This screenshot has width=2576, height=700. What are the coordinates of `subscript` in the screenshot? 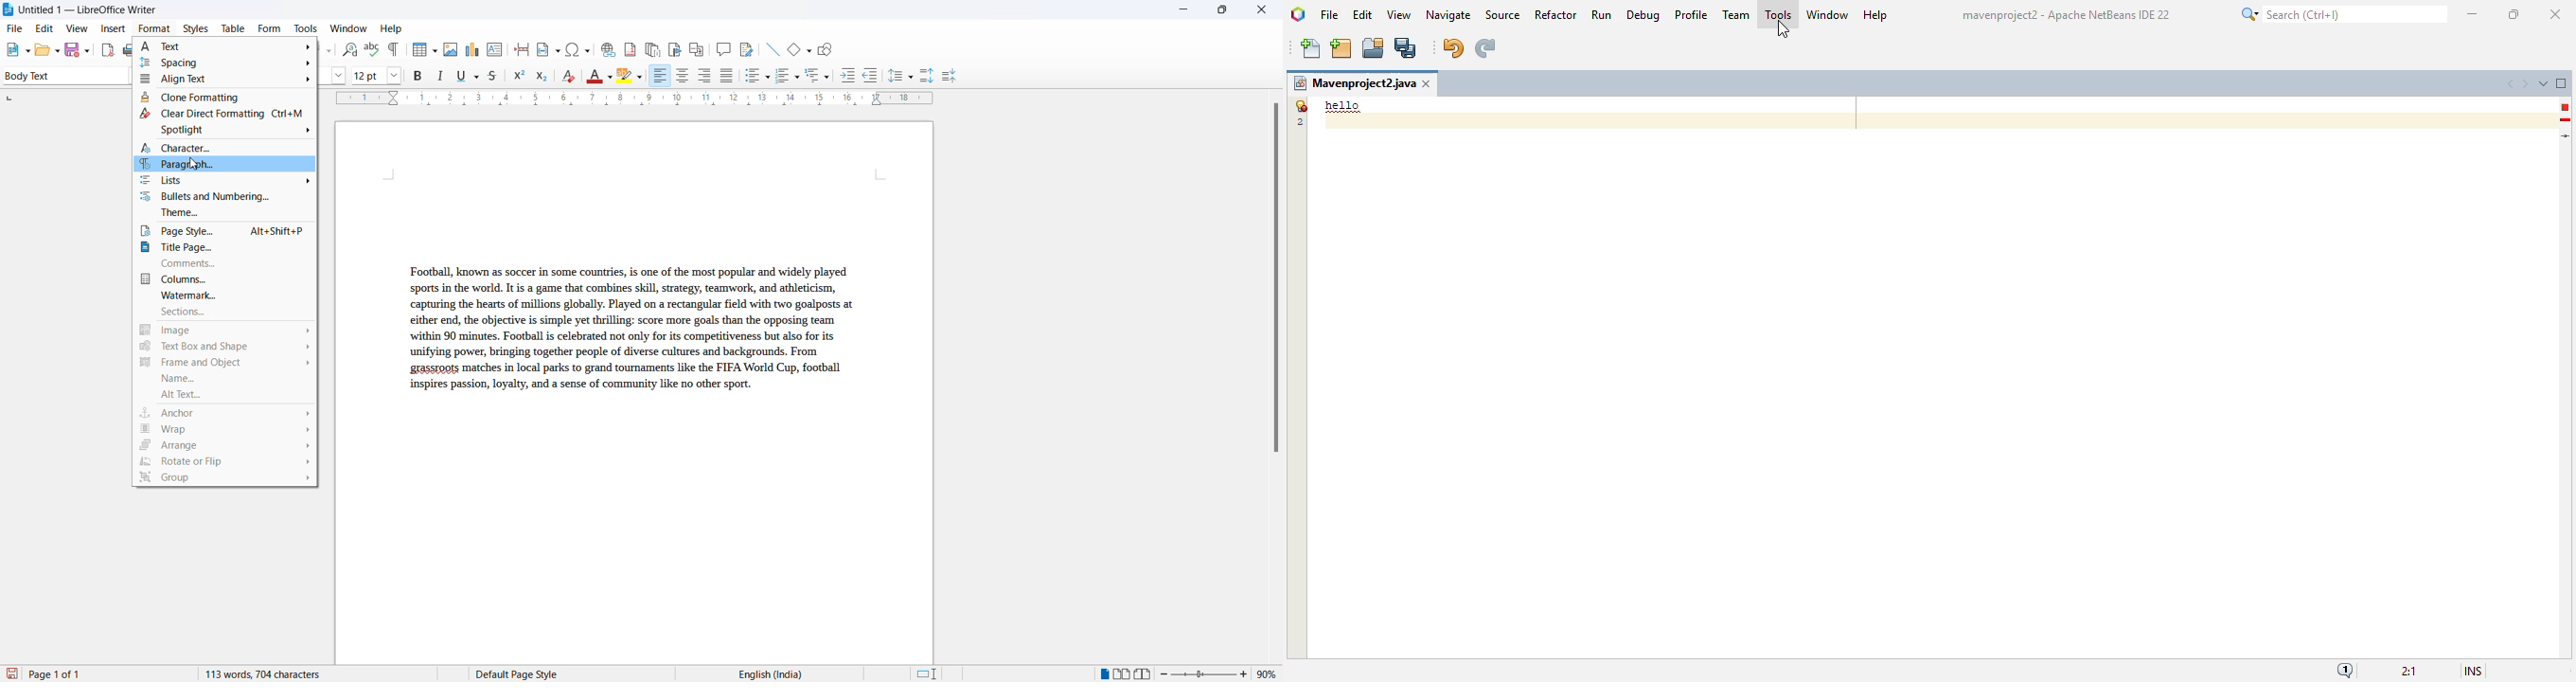 It's located at (546, 78).